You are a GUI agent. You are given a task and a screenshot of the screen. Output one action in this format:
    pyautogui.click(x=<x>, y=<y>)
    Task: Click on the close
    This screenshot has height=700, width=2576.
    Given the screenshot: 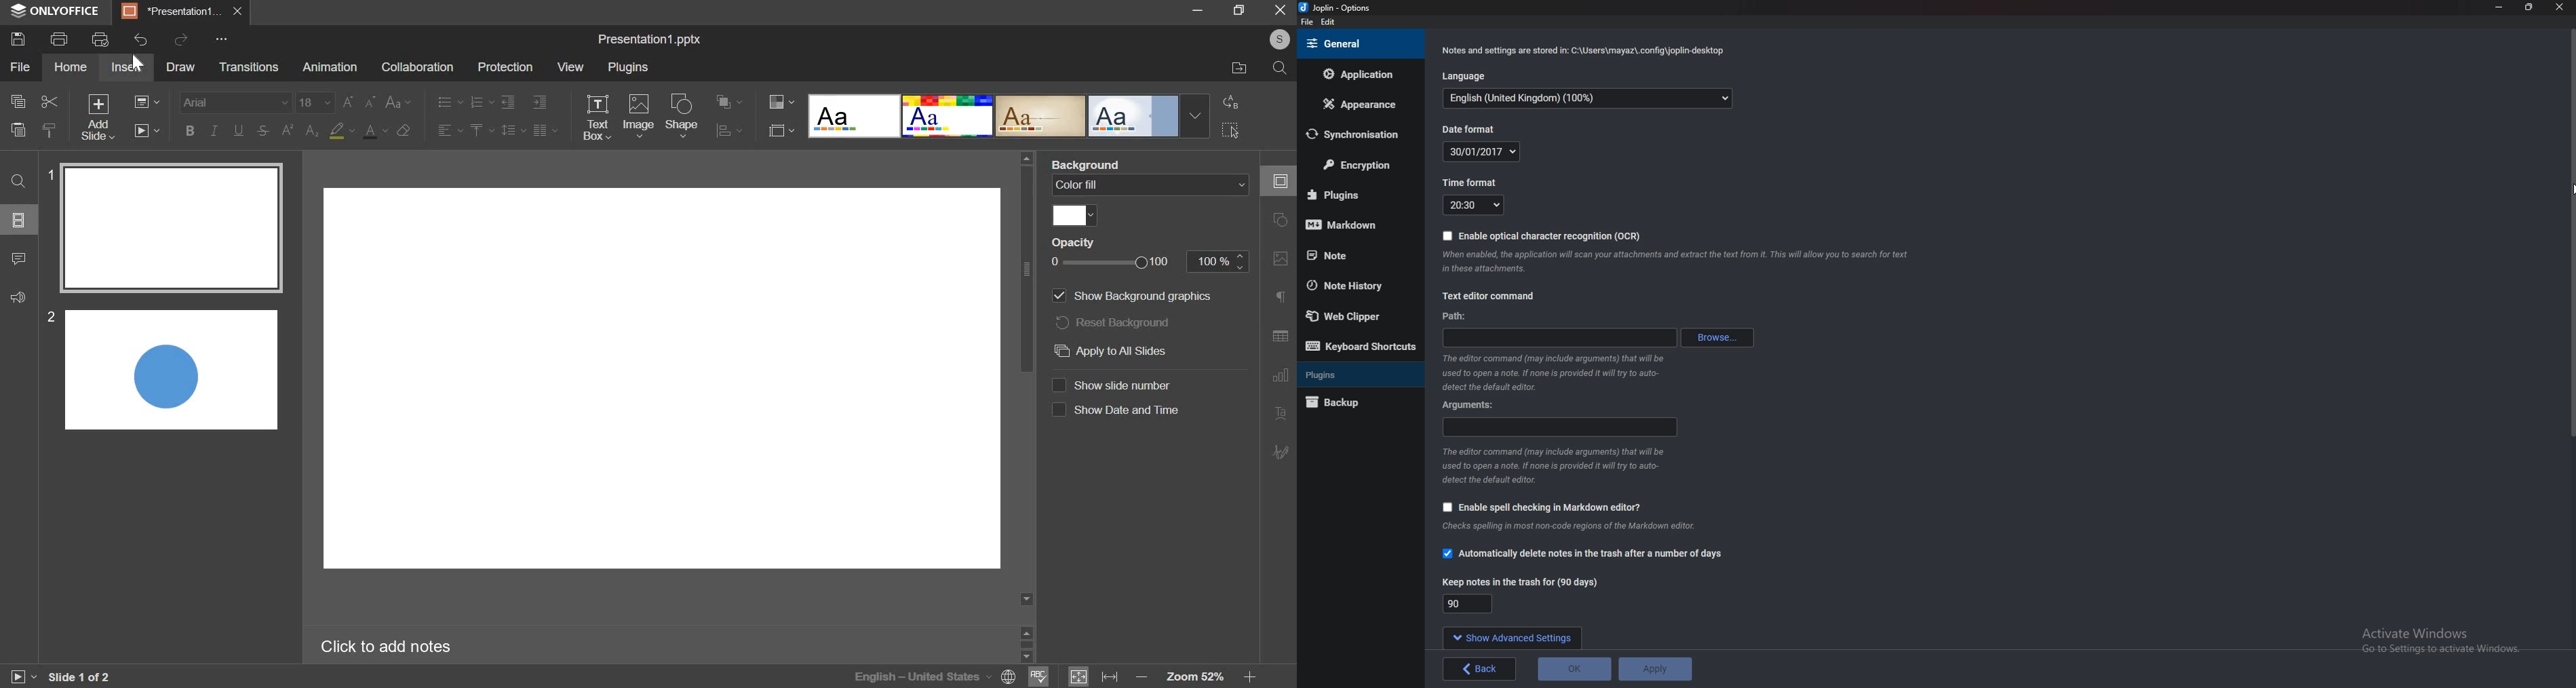 What is the action you would take?
    pyautogui.click(x=2558, y=7)
    